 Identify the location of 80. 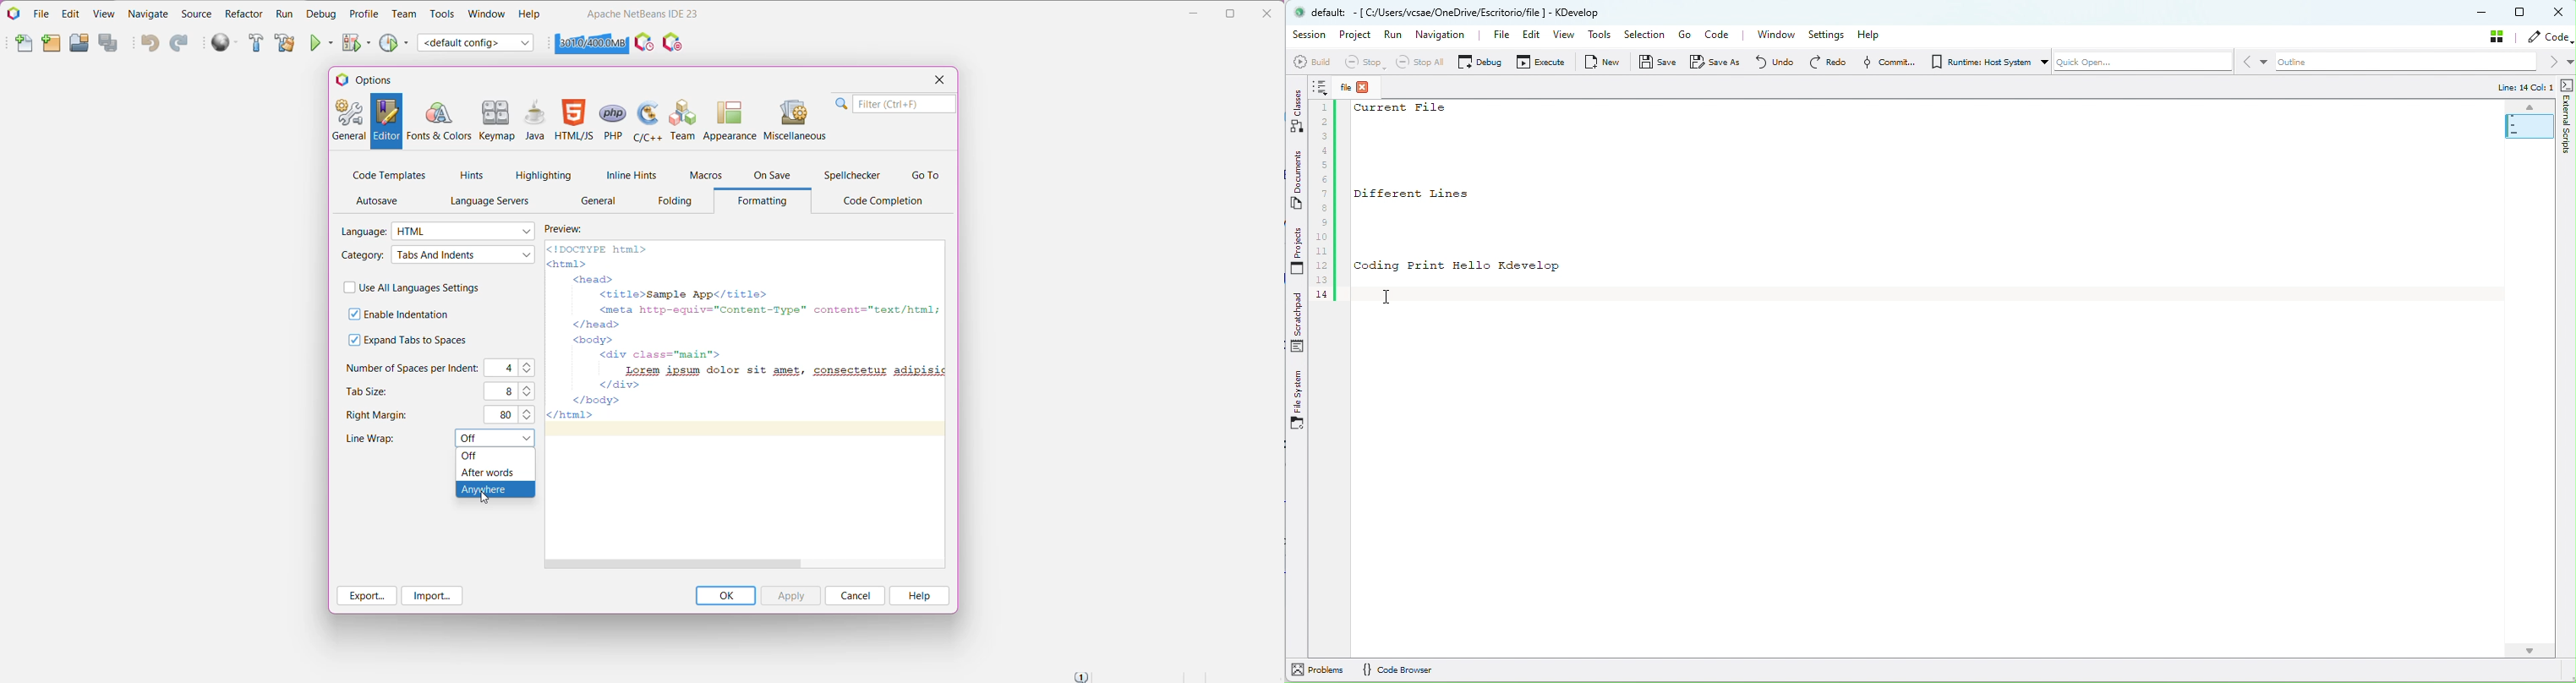
(504, 414).